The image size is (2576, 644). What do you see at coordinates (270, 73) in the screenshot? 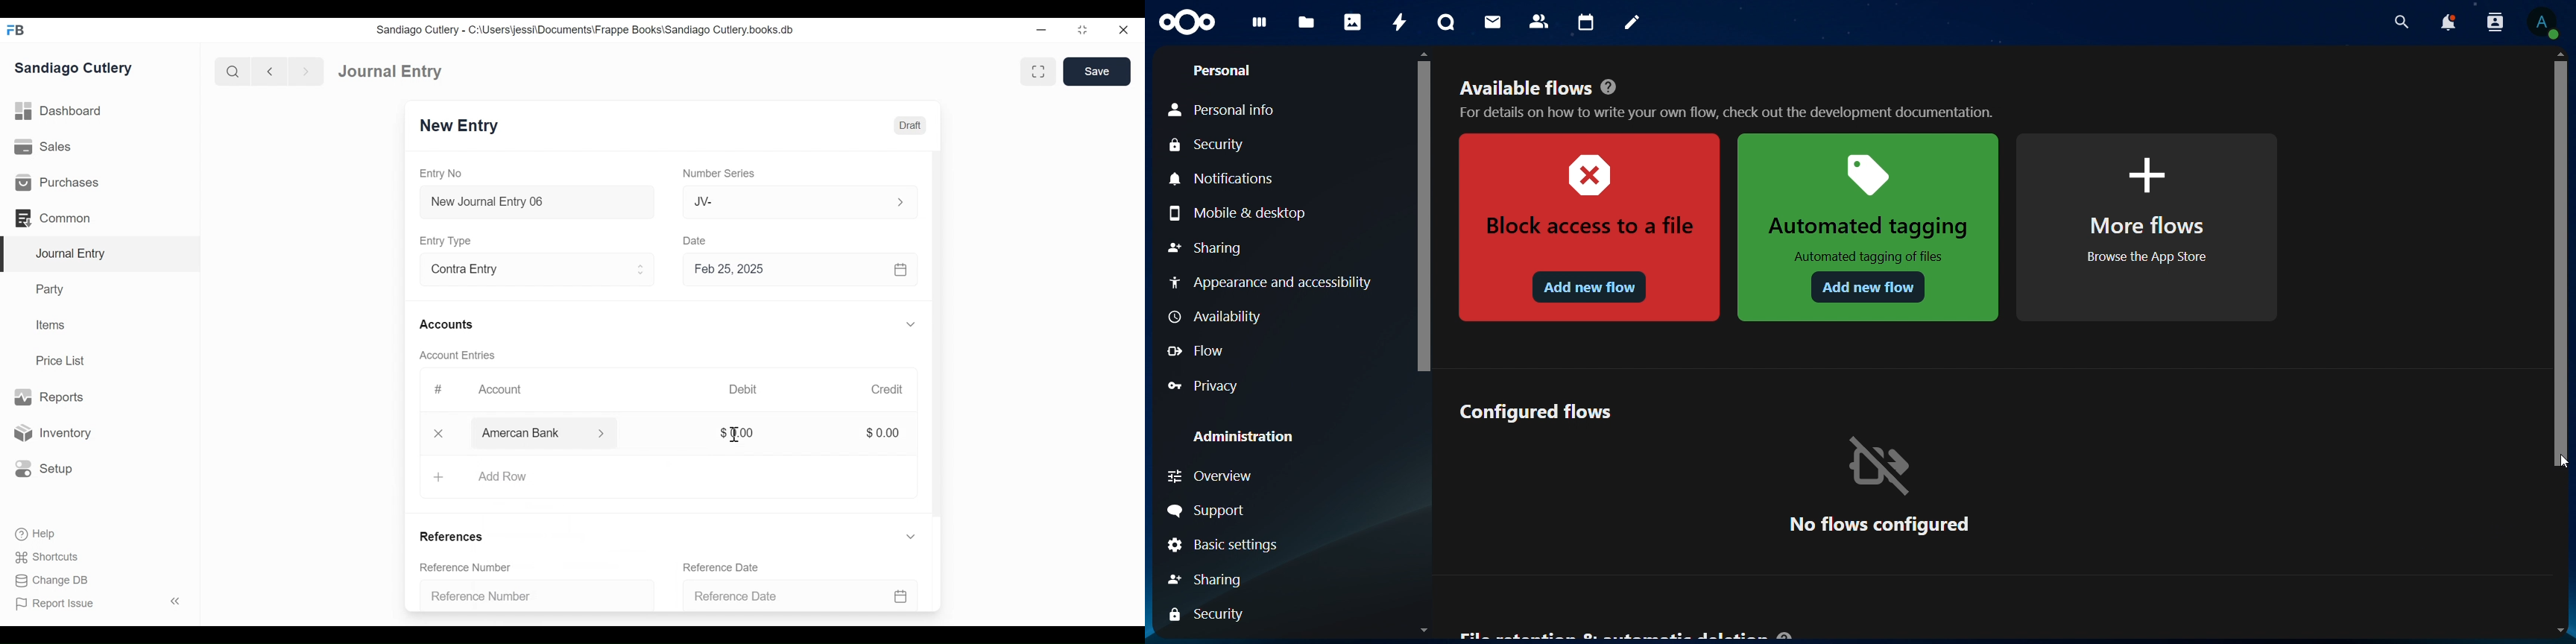
I see `Navigate back` at bounding box center [270, 73].